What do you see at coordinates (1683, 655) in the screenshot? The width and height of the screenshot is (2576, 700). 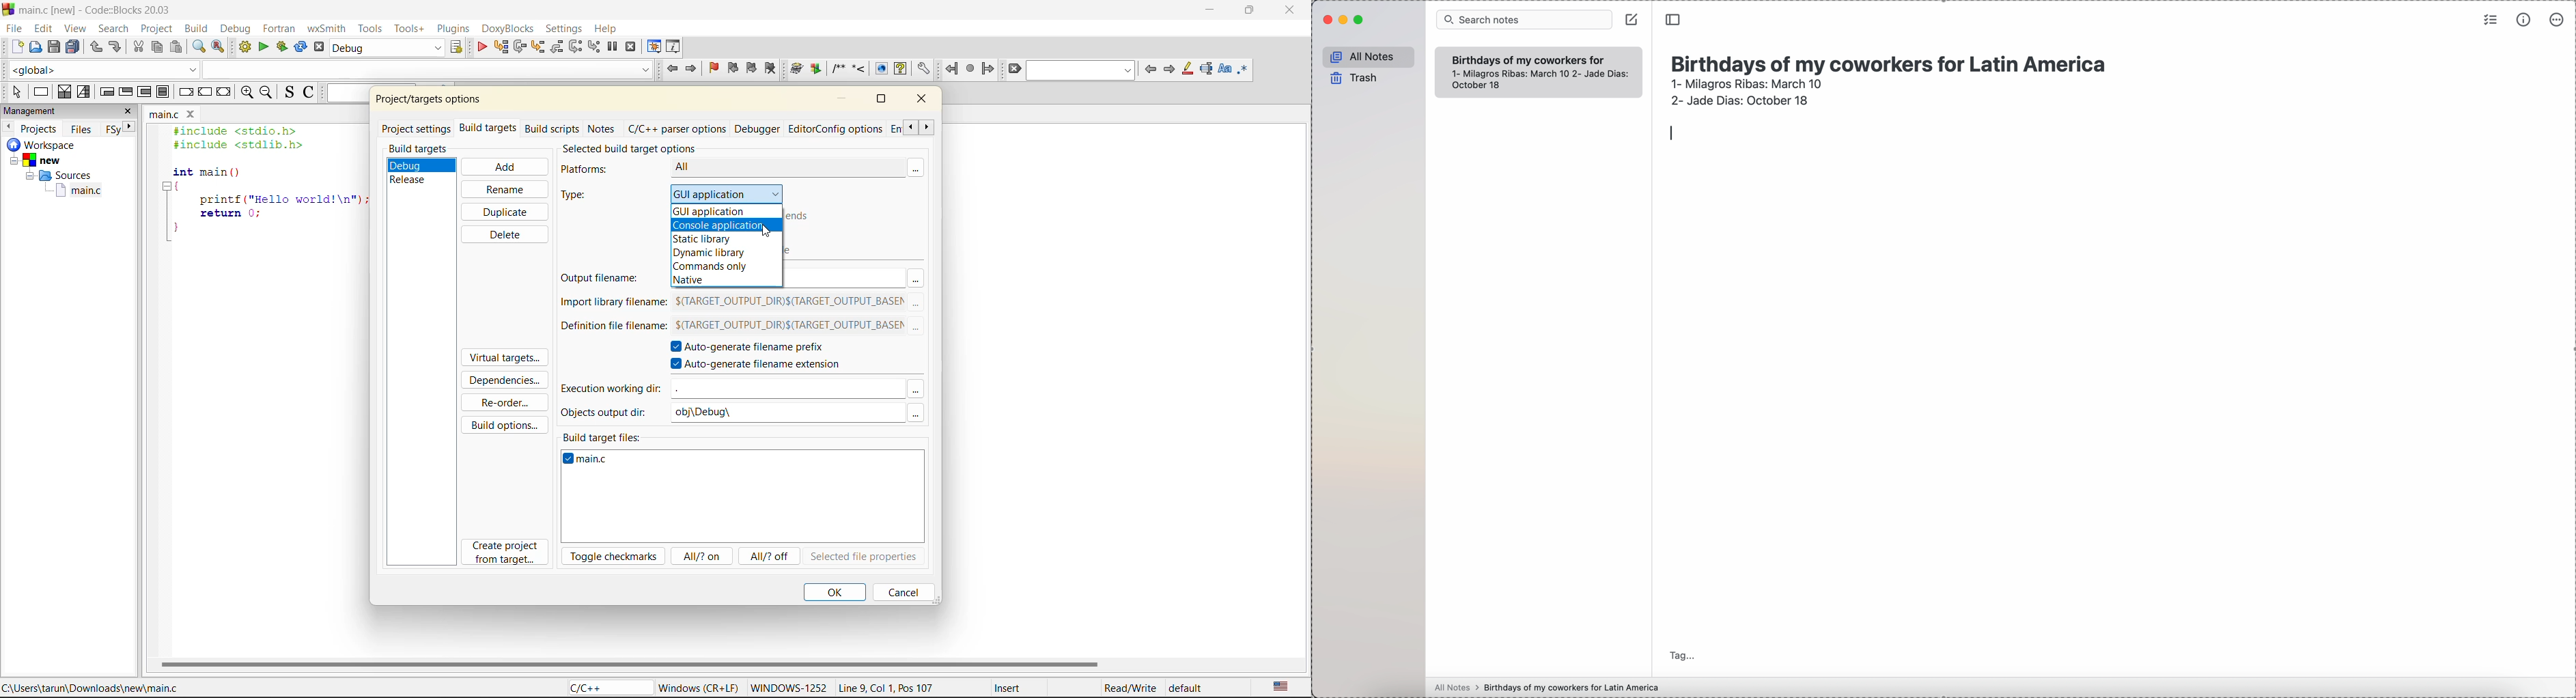 I see `tag` at bounding box center [1683, 655].